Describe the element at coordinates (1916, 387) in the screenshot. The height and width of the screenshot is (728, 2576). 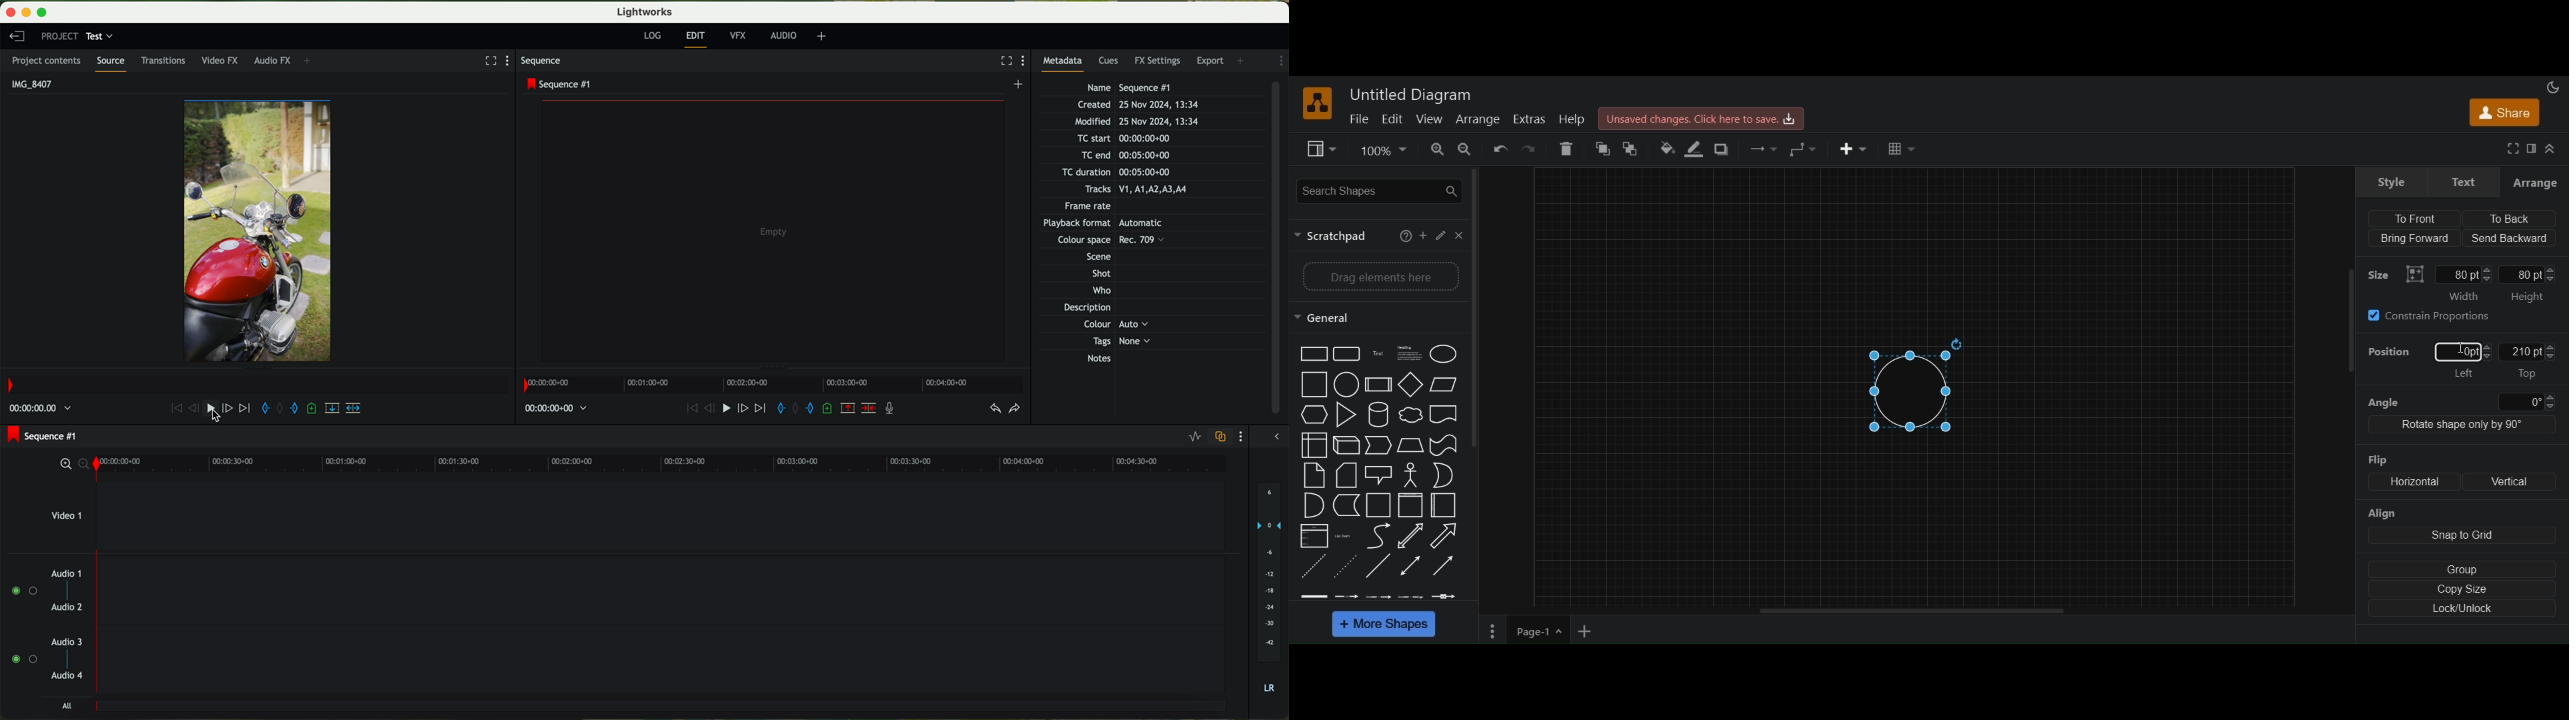
I see `circle shape` at that location.